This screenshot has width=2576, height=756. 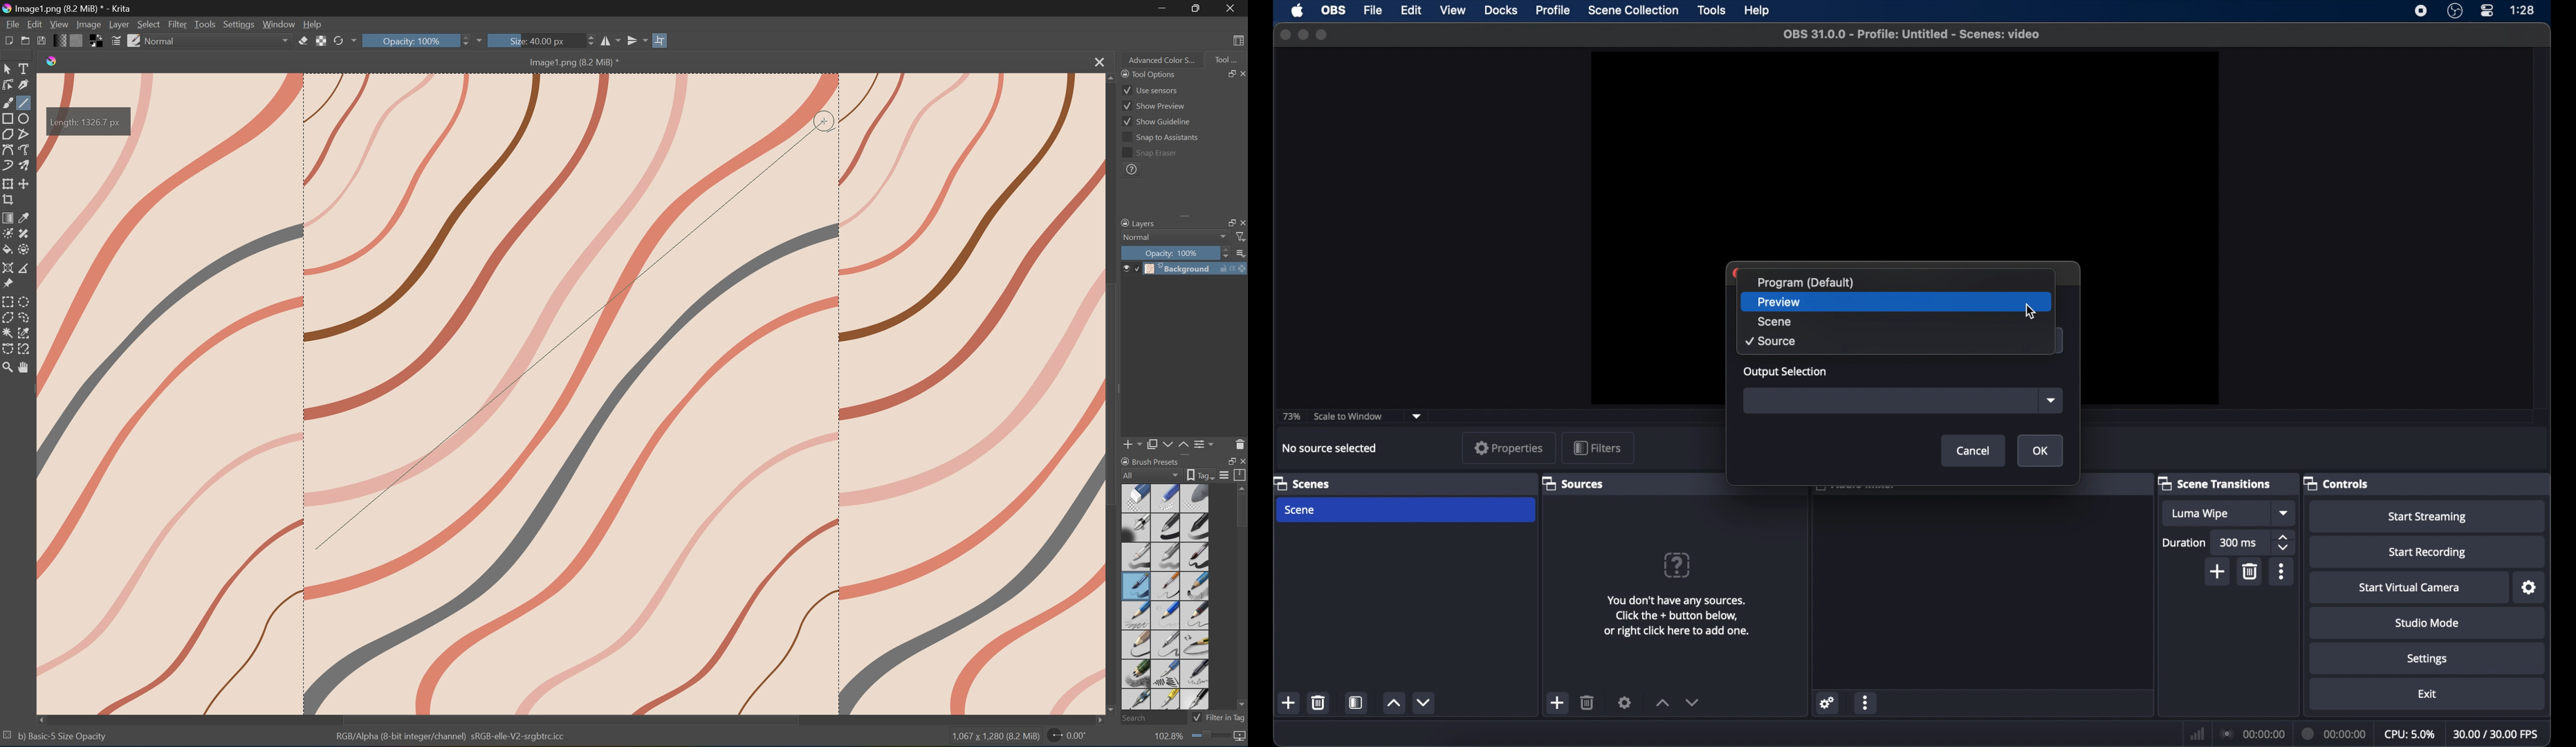 What do you see at coordinates (2427, 658) in the screenshot?
I see `settings` at bounding box center [2427, 658].